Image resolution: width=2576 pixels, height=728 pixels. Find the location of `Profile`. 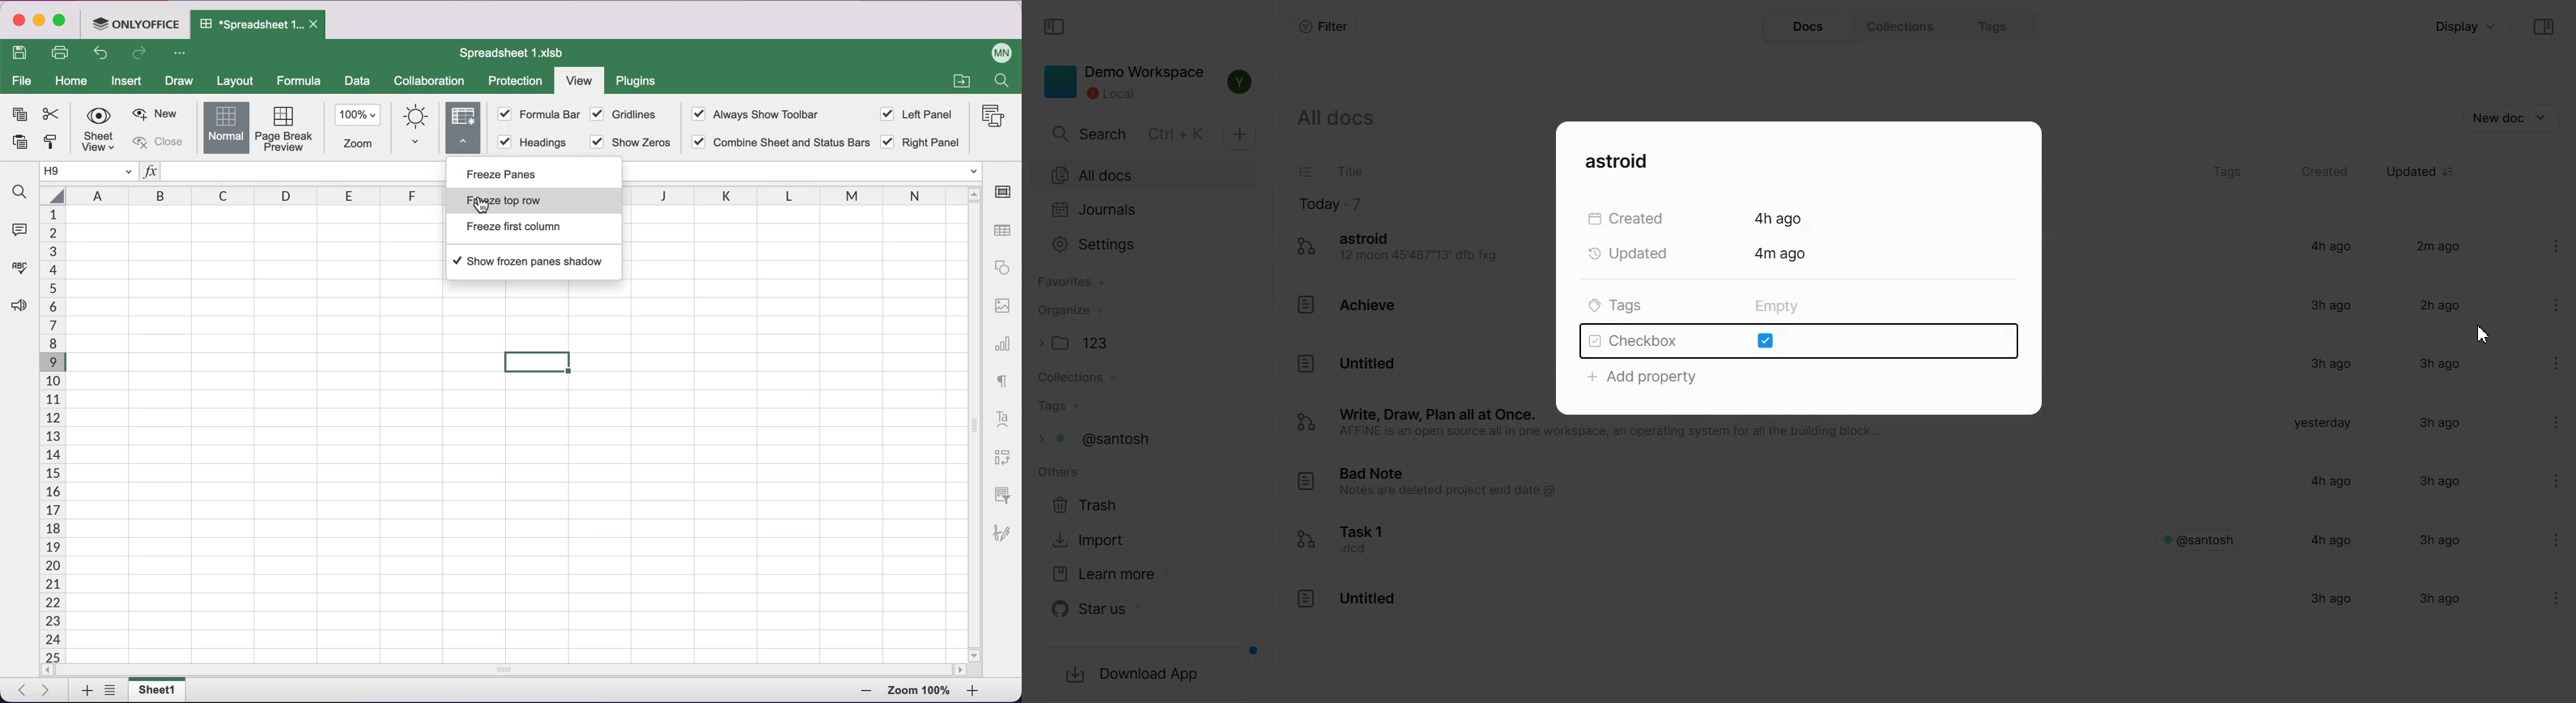

Profile is located at coordinates (1242, 83).